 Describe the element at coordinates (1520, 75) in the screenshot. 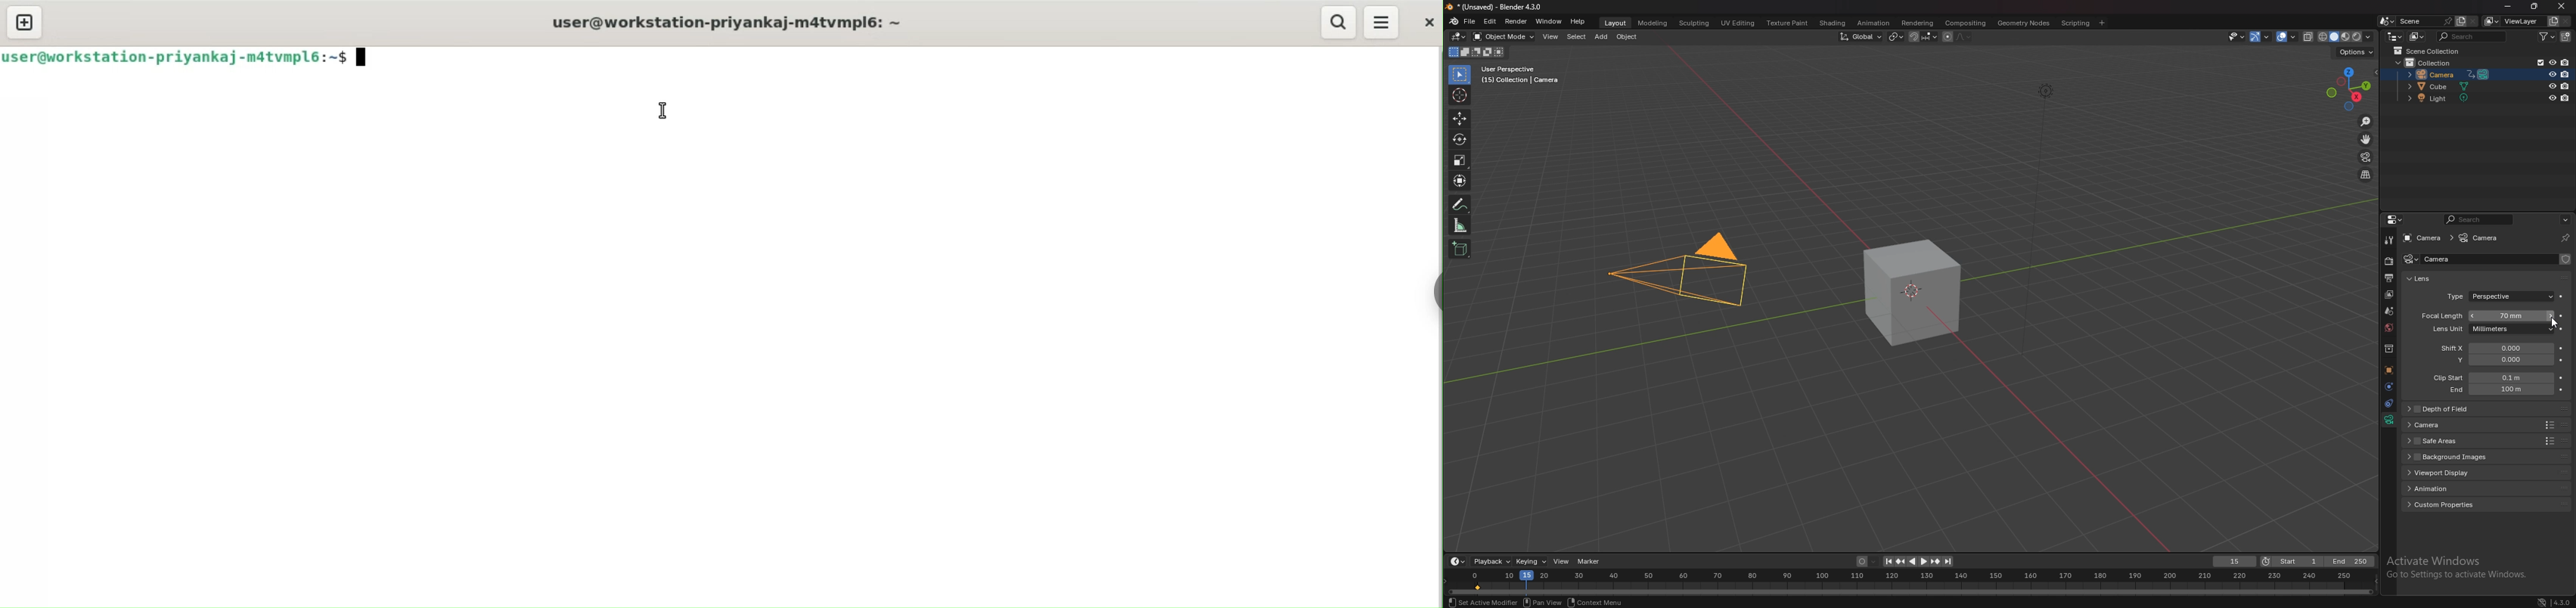

I see `info` at that location.